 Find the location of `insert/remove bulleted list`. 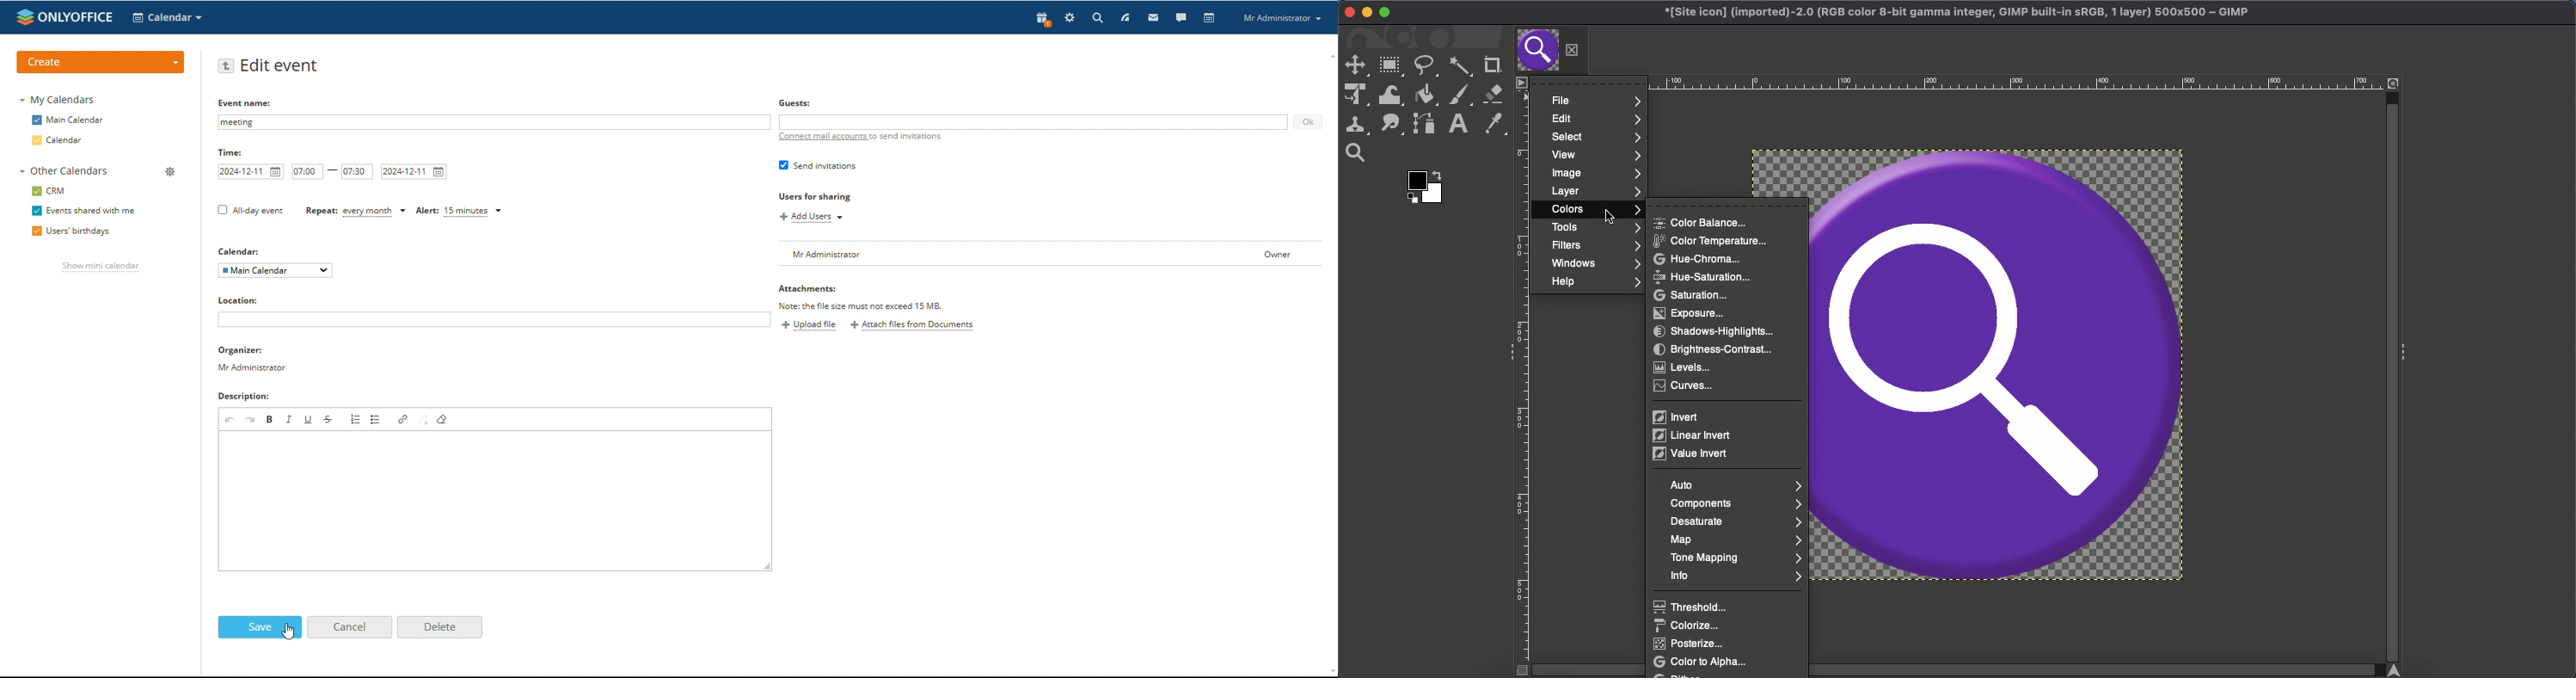

insert/remove bulleted list is located at coordinates (376, 419).